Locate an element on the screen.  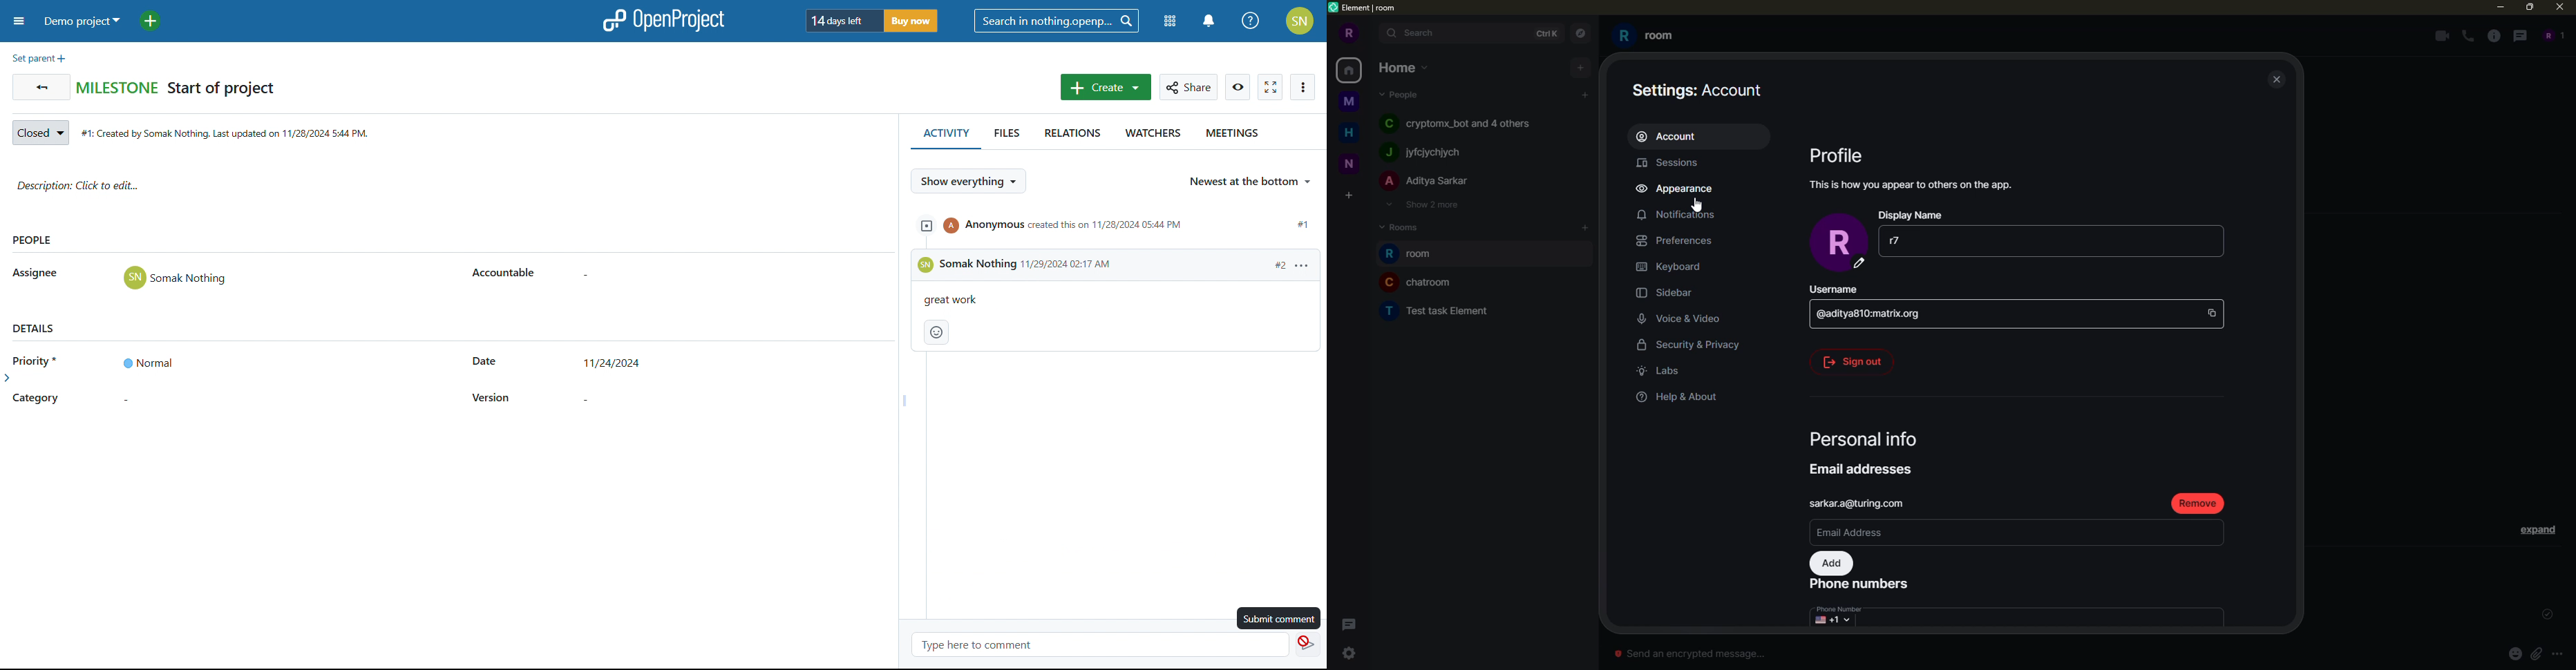
profile is located at coordinates (1838, 154).